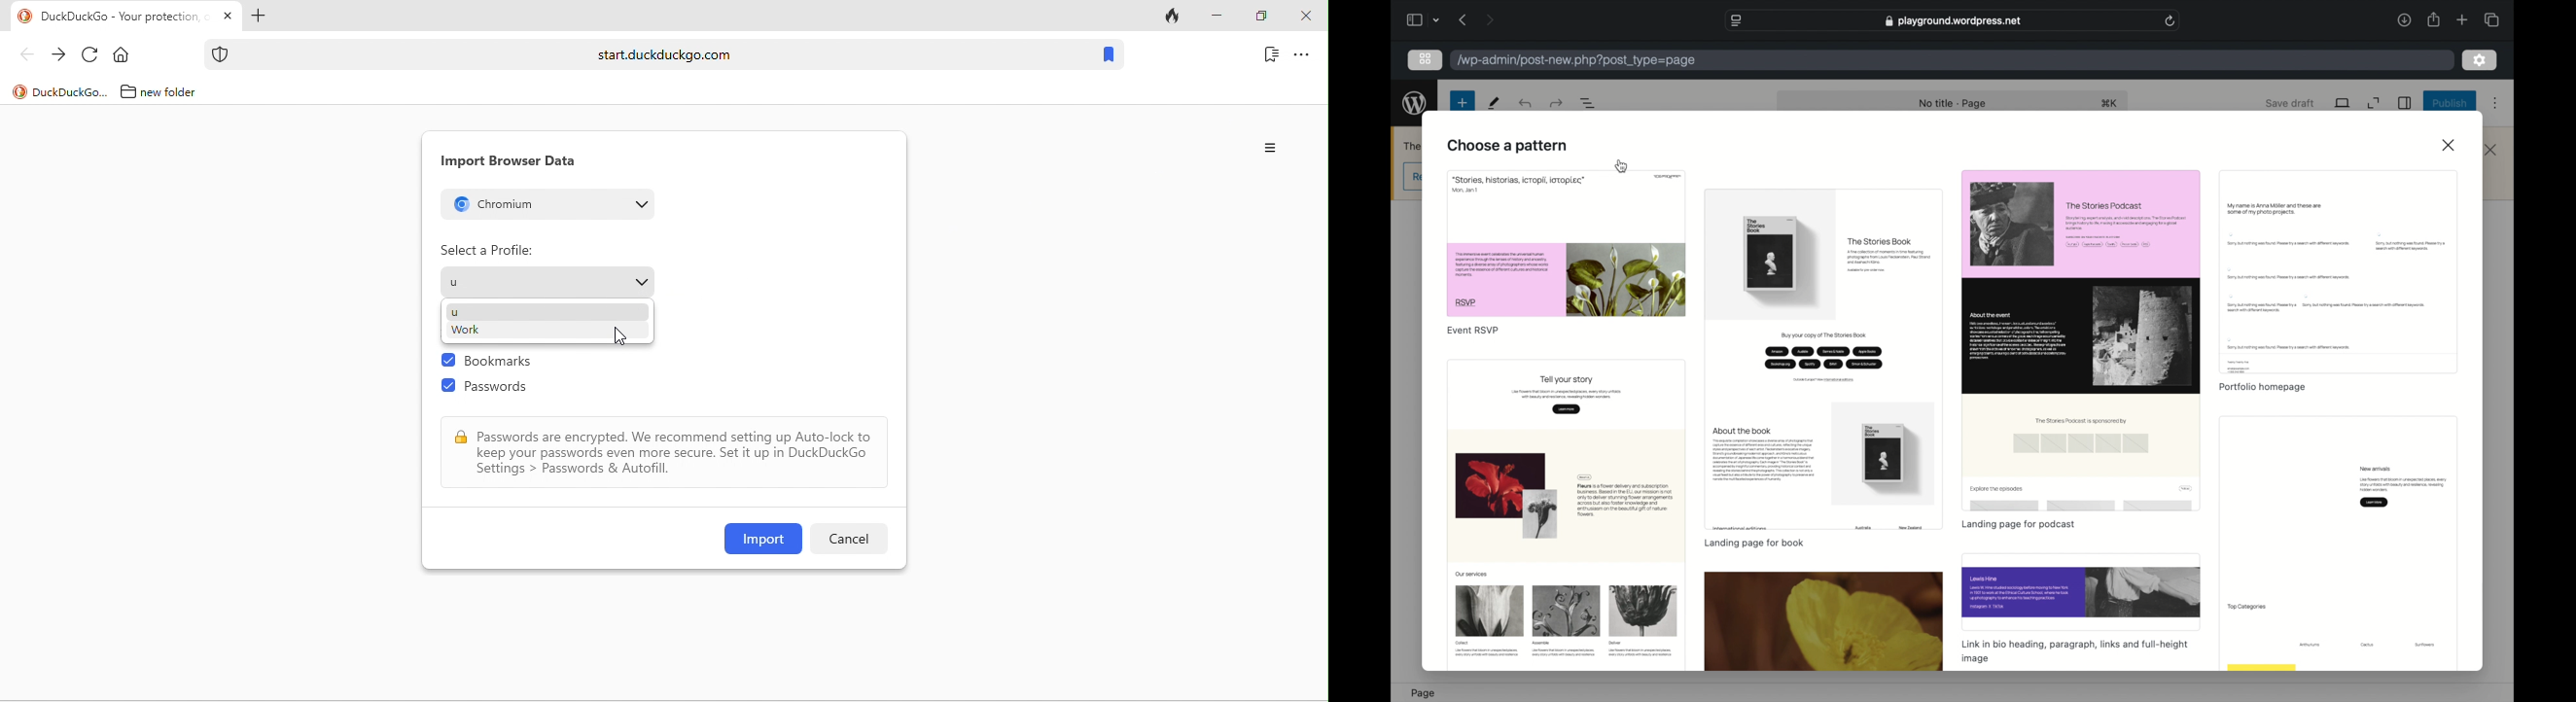 The image size is (2576, 728). What do you see at coordinates (1825, 359) in the screenshot?
I see `preview` at bounding box center [1825, 359].